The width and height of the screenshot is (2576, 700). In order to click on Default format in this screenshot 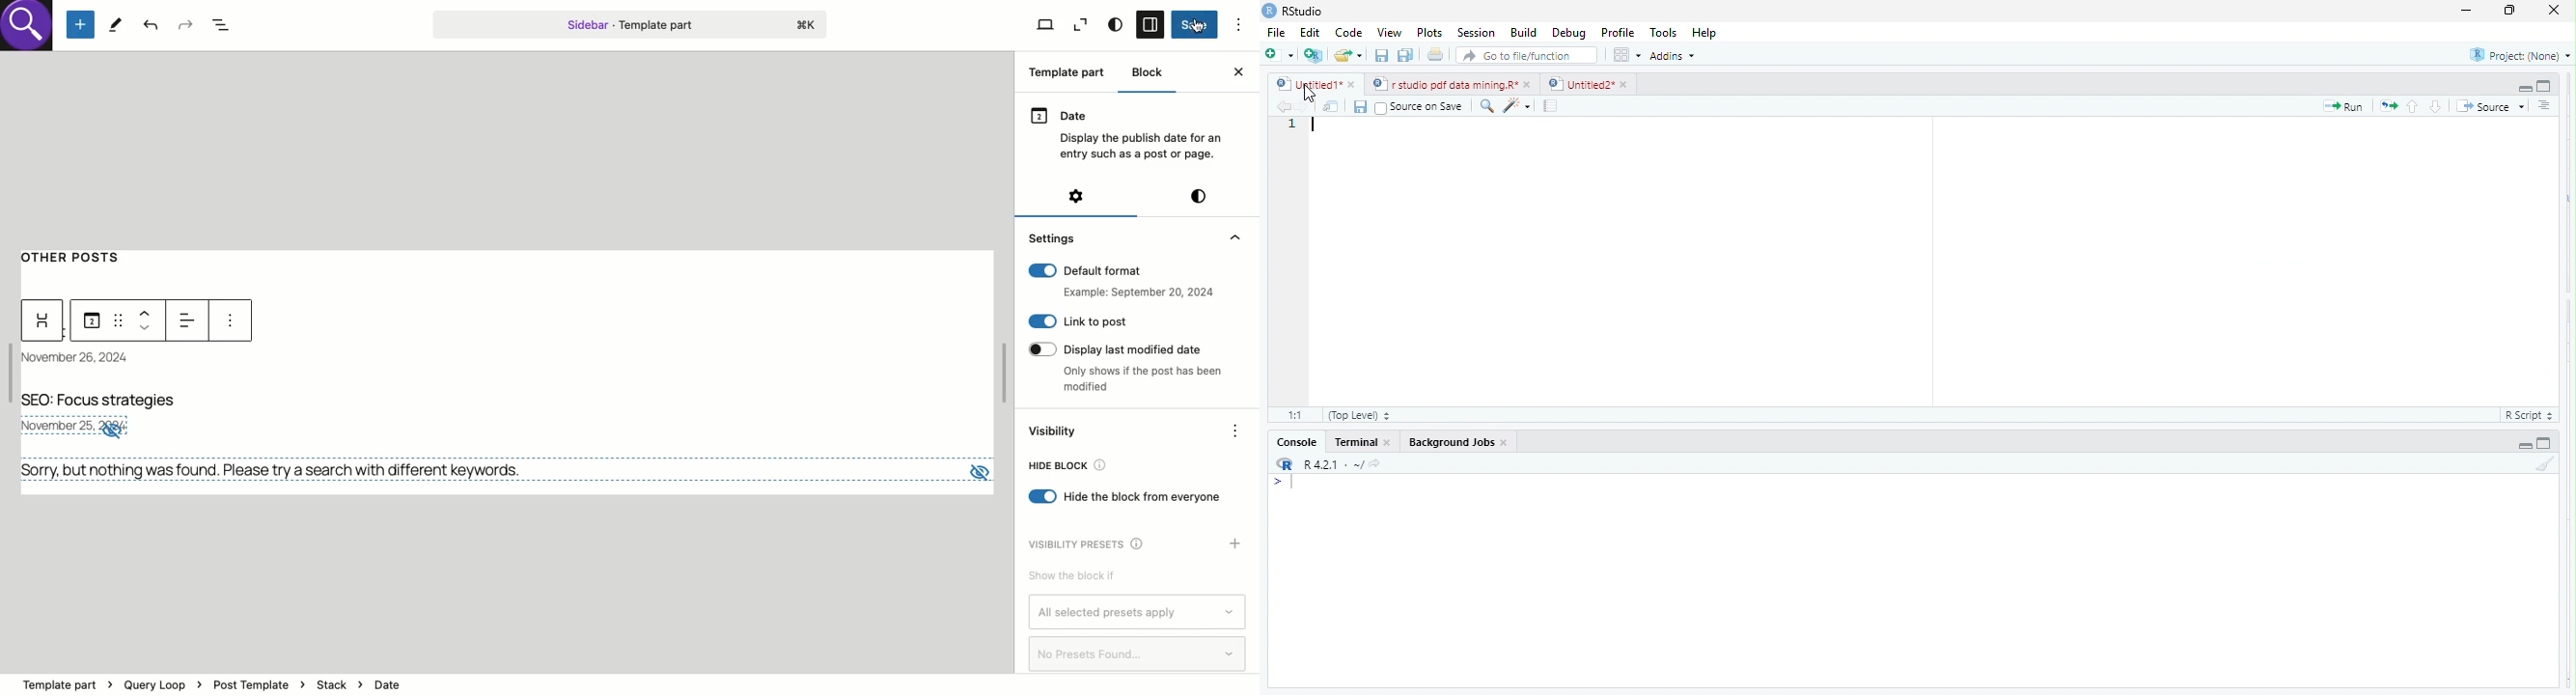, I will do `click(1121, 270)`.